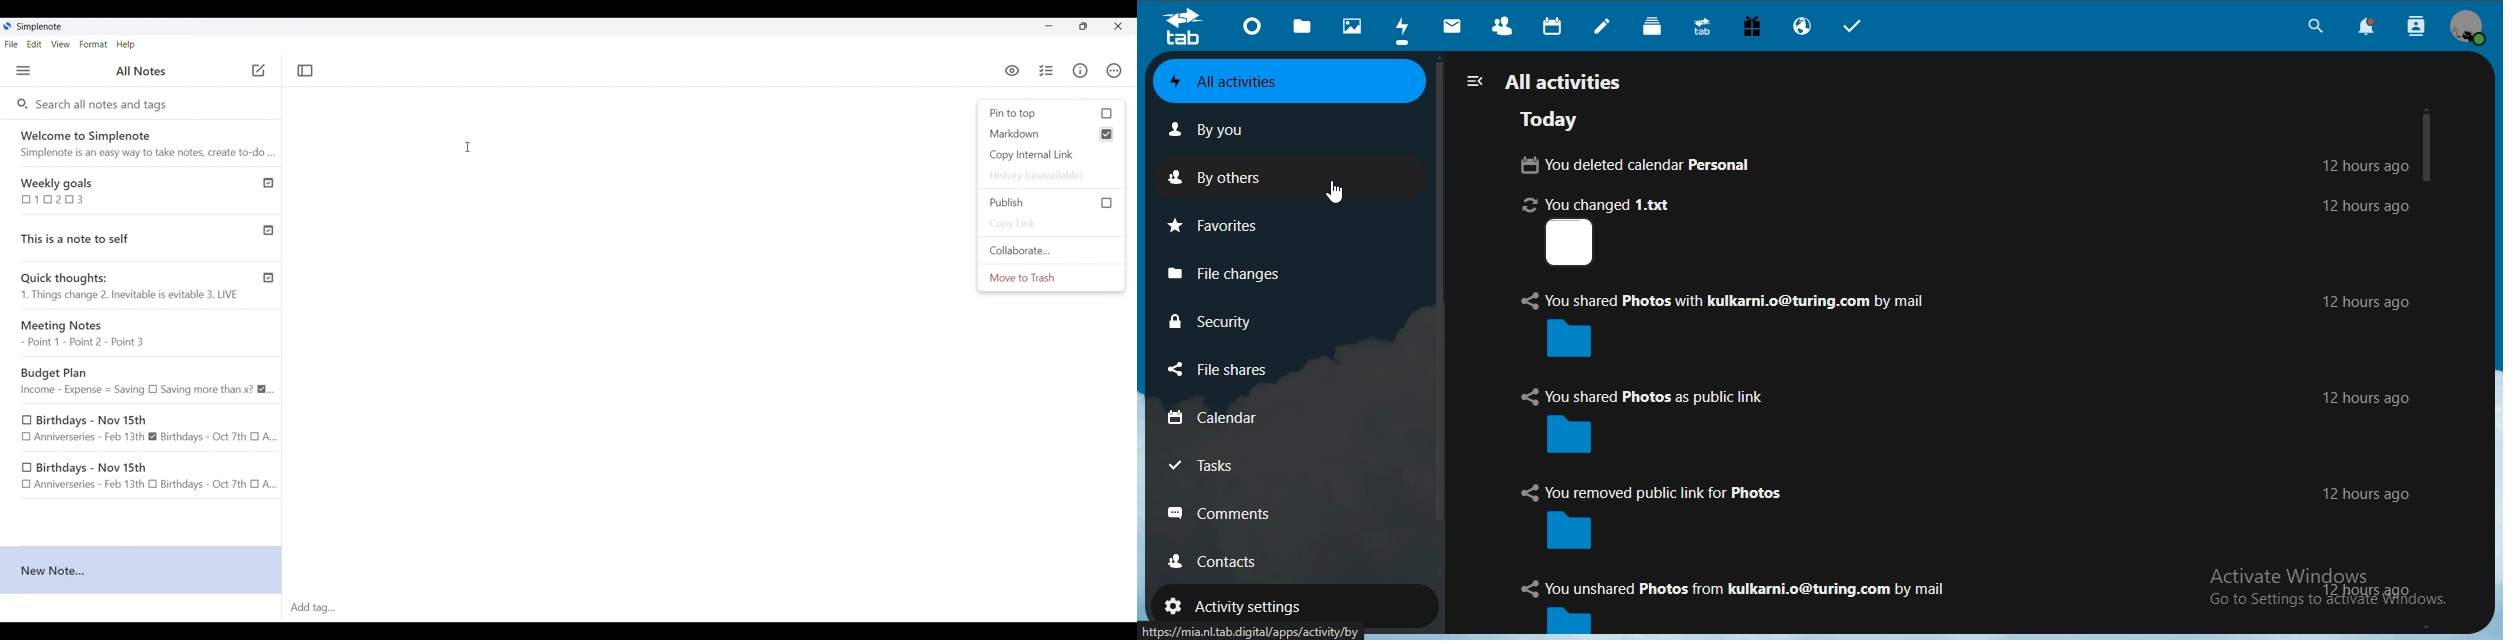  I want to click on Move to trash, so click(1051, 277).